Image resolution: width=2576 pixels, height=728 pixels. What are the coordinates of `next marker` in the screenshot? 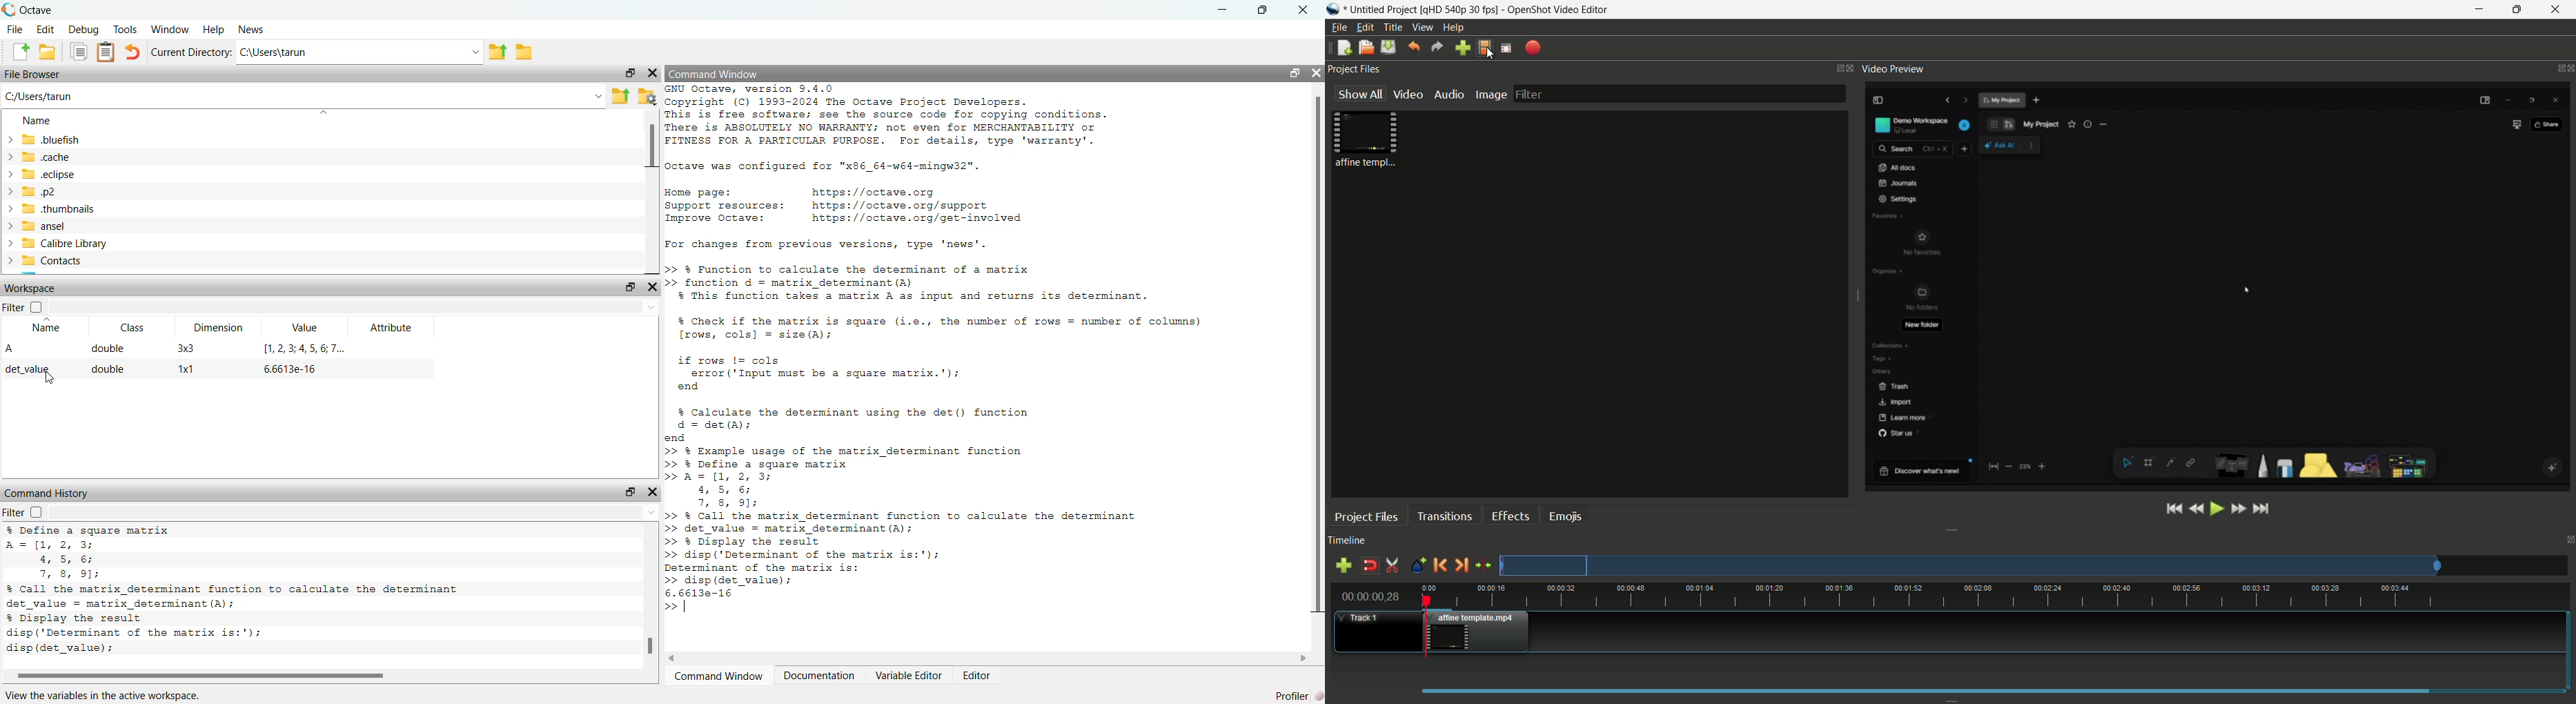 It's located at (1460, 566).